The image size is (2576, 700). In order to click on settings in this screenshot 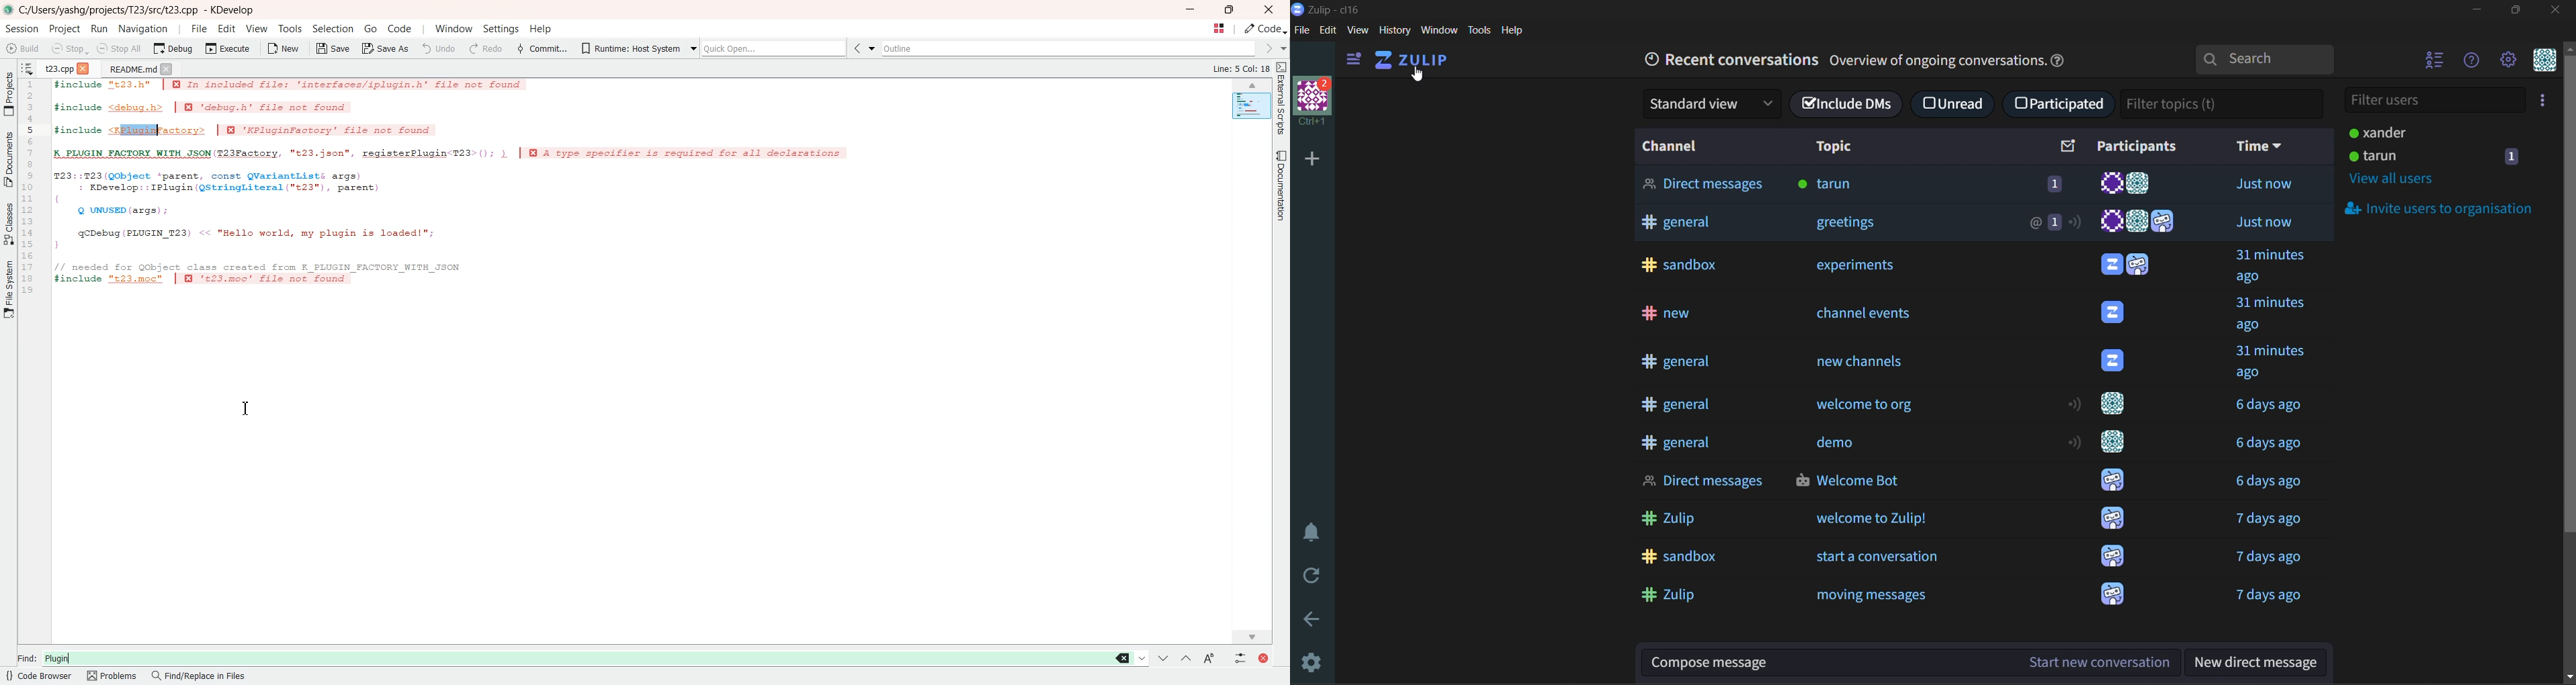, I will do `click(1313, 661)`.